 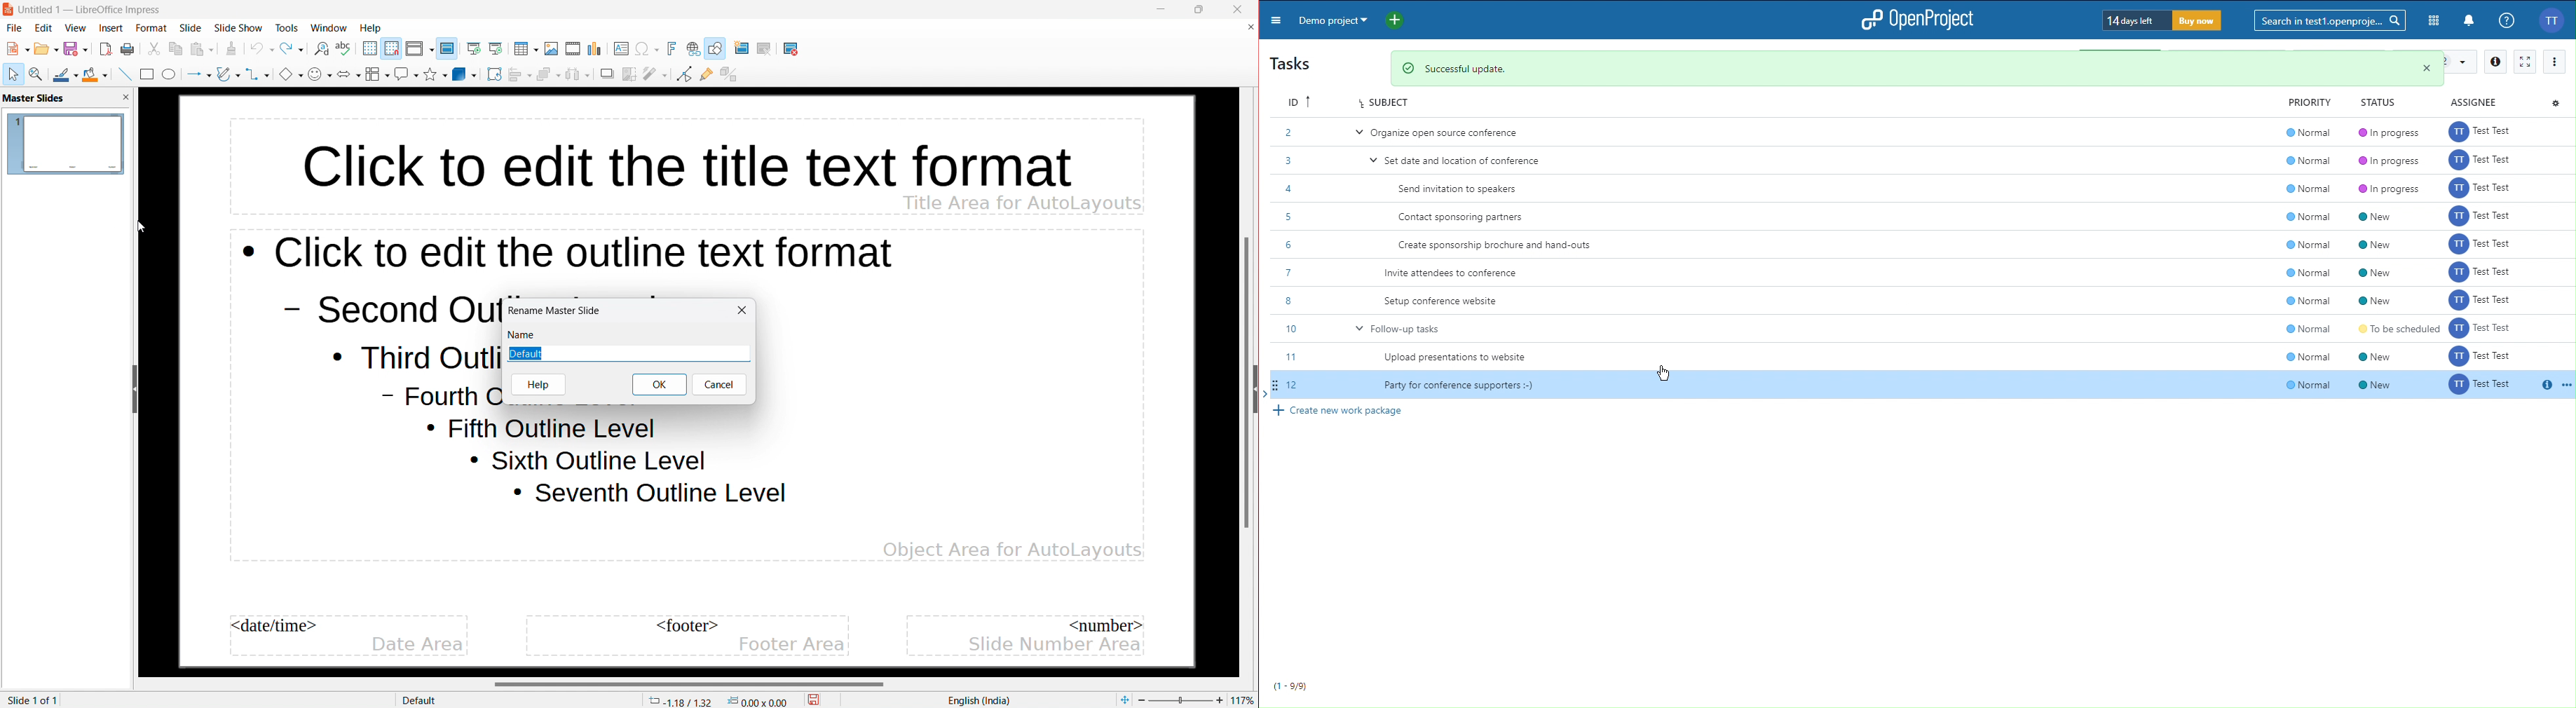 I want to click on Set date and location of conference, so click(x=1468, y=161).